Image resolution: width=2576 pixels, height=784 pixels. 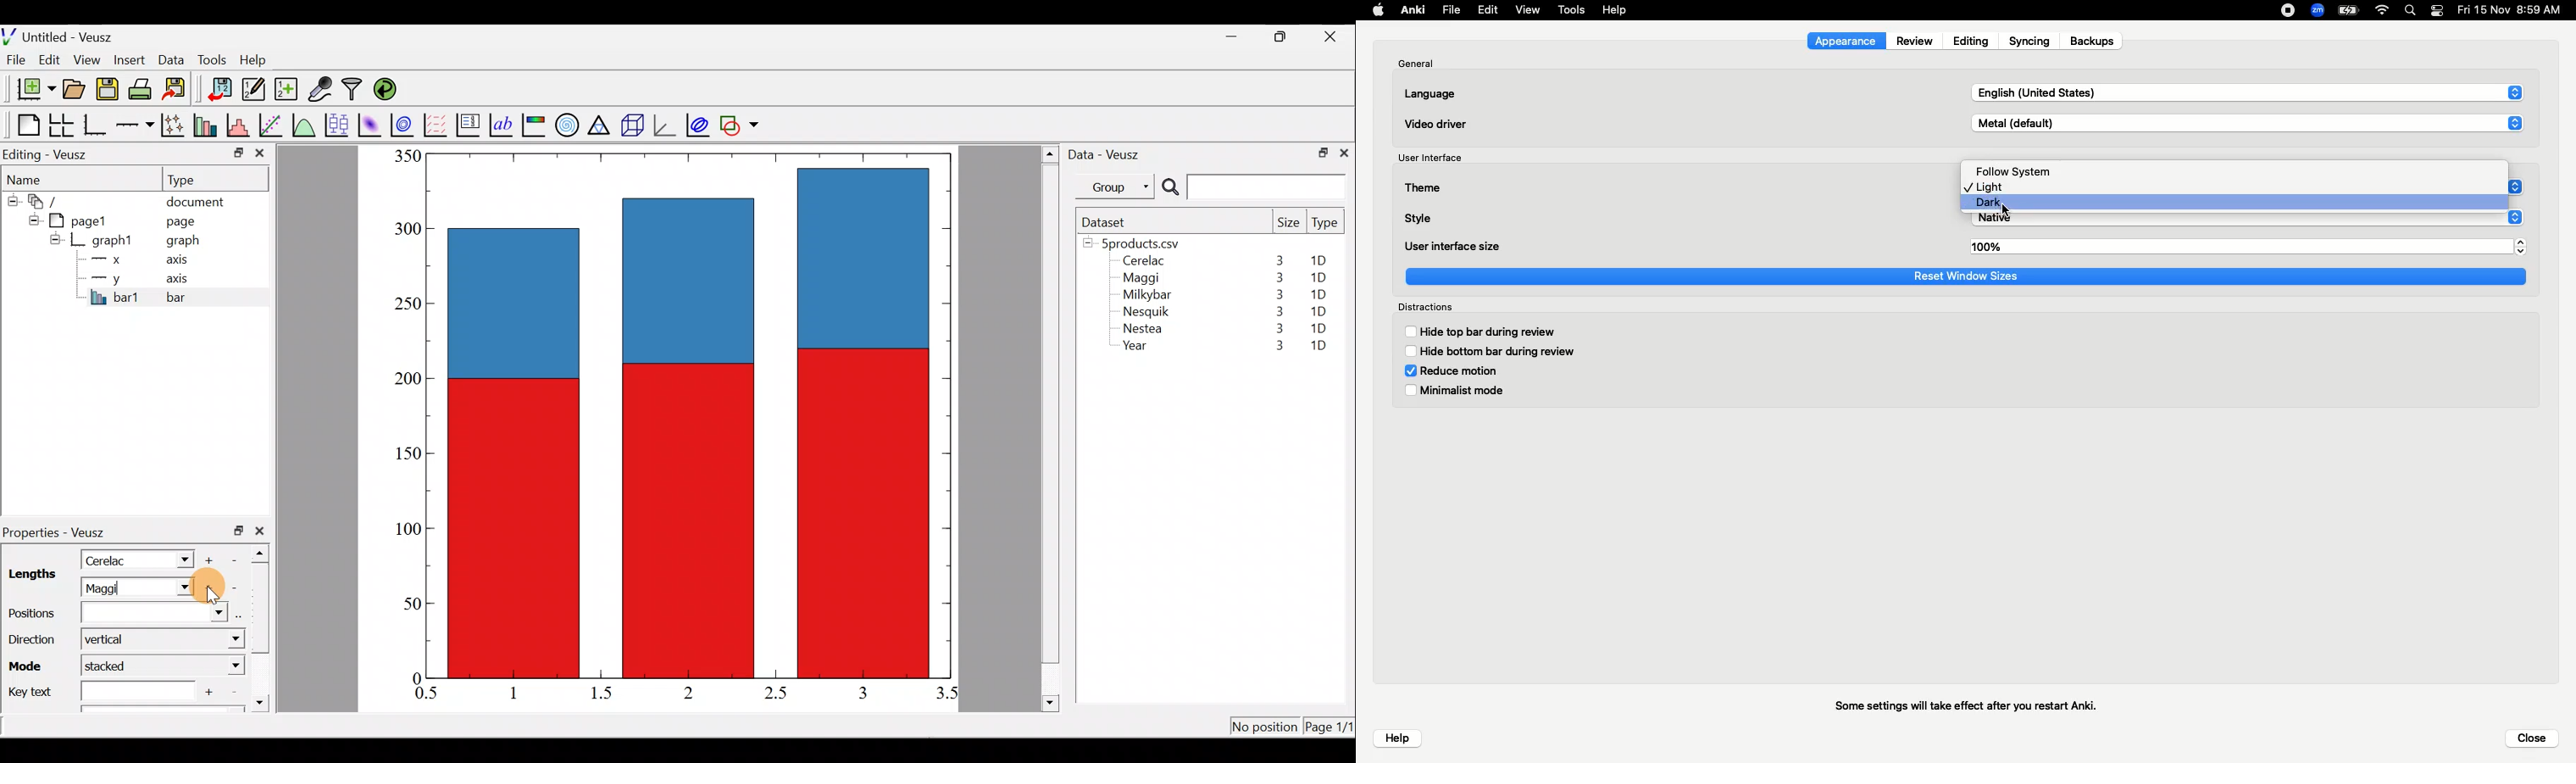 What do you see at coordinates (2031, 41) in the screenshot?
I see `Syncing` at bounding box center [2031, 41].